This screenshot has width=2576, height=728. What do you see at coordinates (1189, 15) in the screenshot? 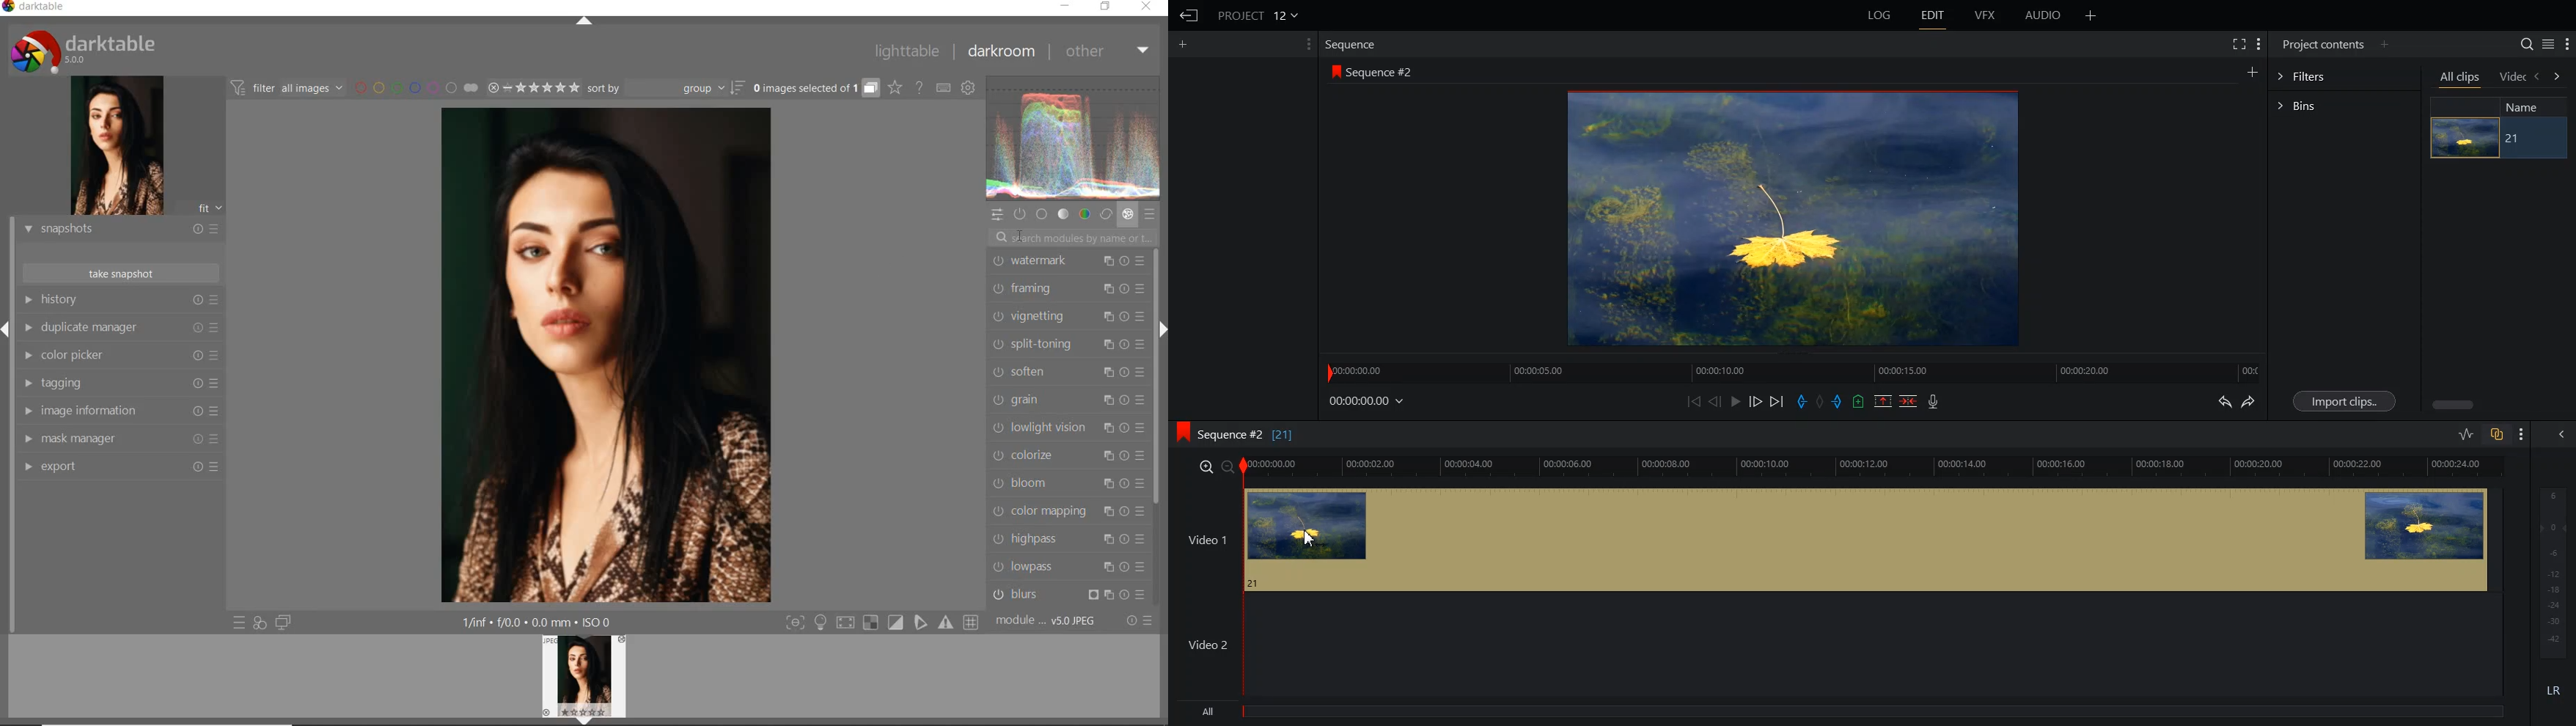
I see `Go Back` at bounding box center [1189, 15].